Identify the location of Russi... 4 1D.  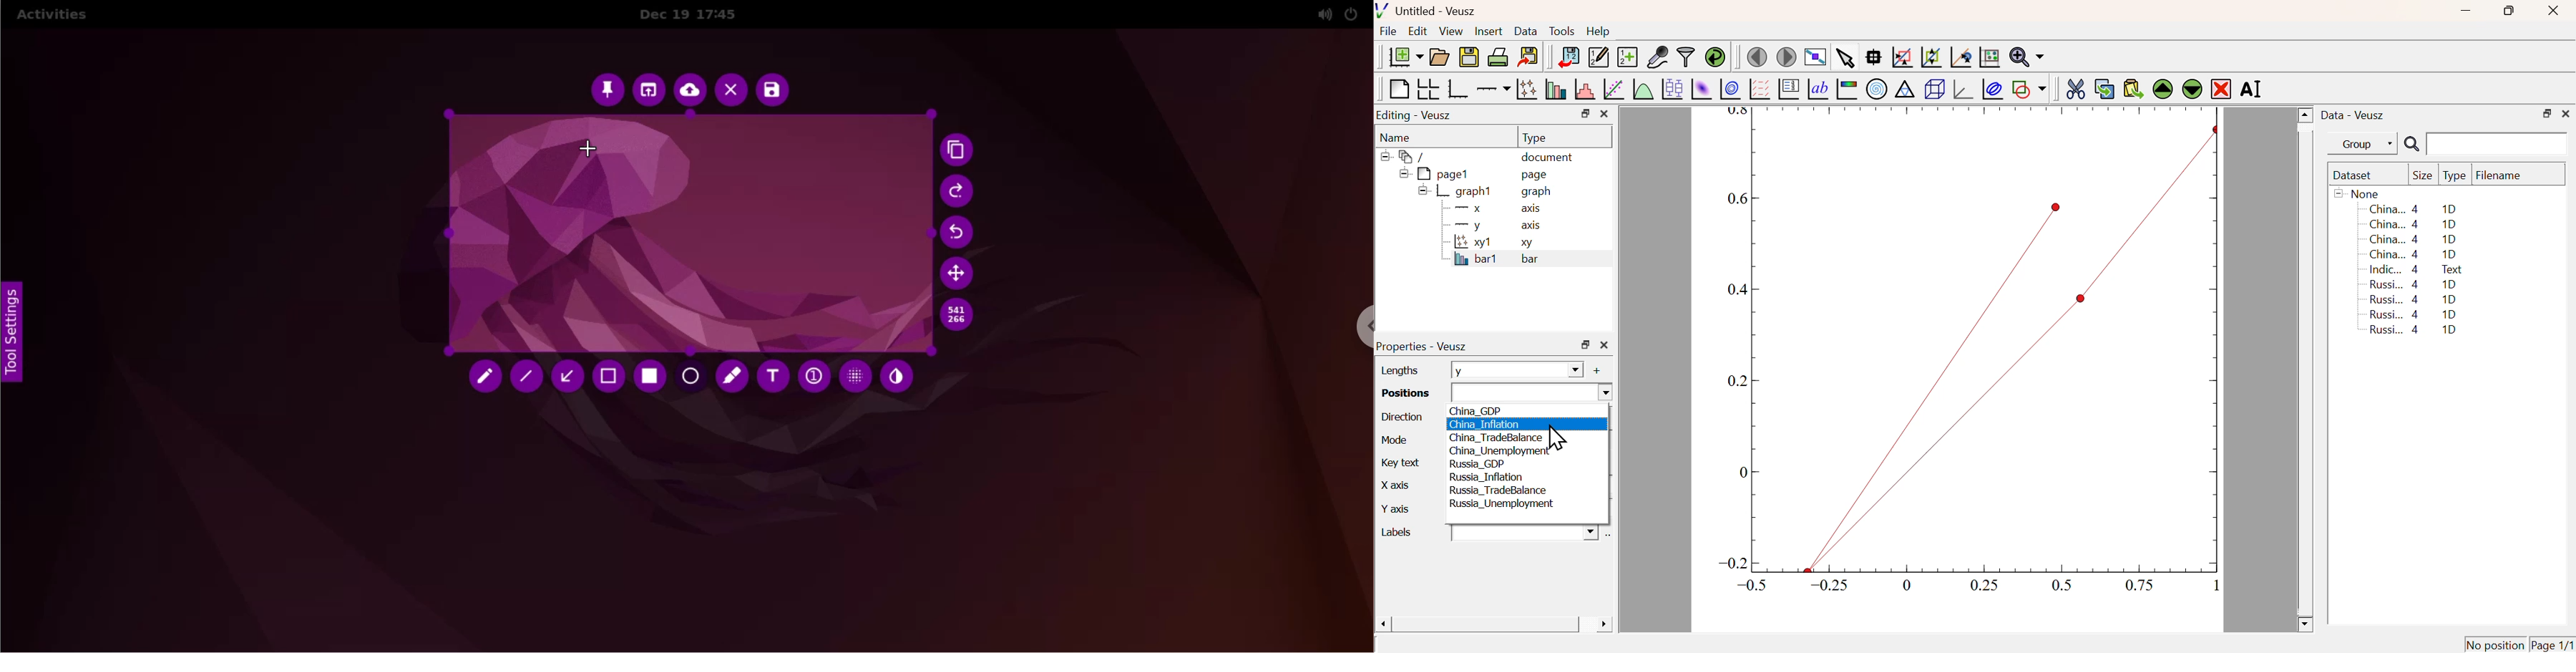
(2416, 331).